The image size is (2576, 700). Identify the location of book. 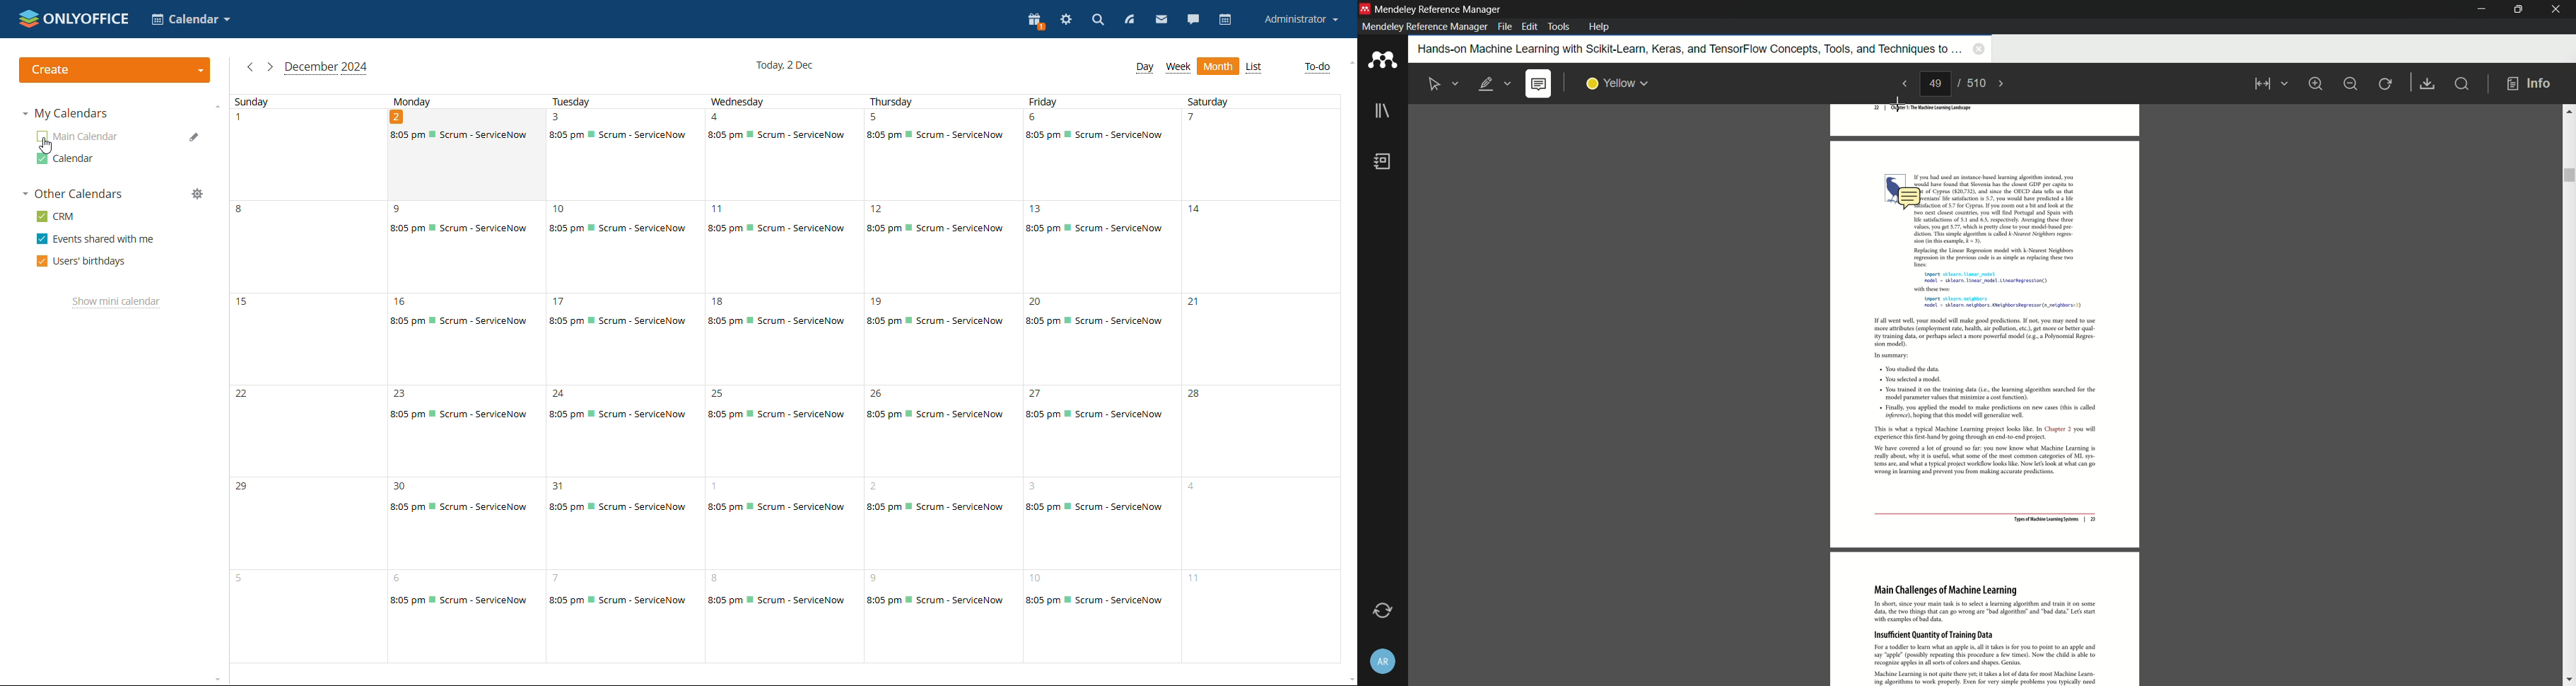
(1385, 163).